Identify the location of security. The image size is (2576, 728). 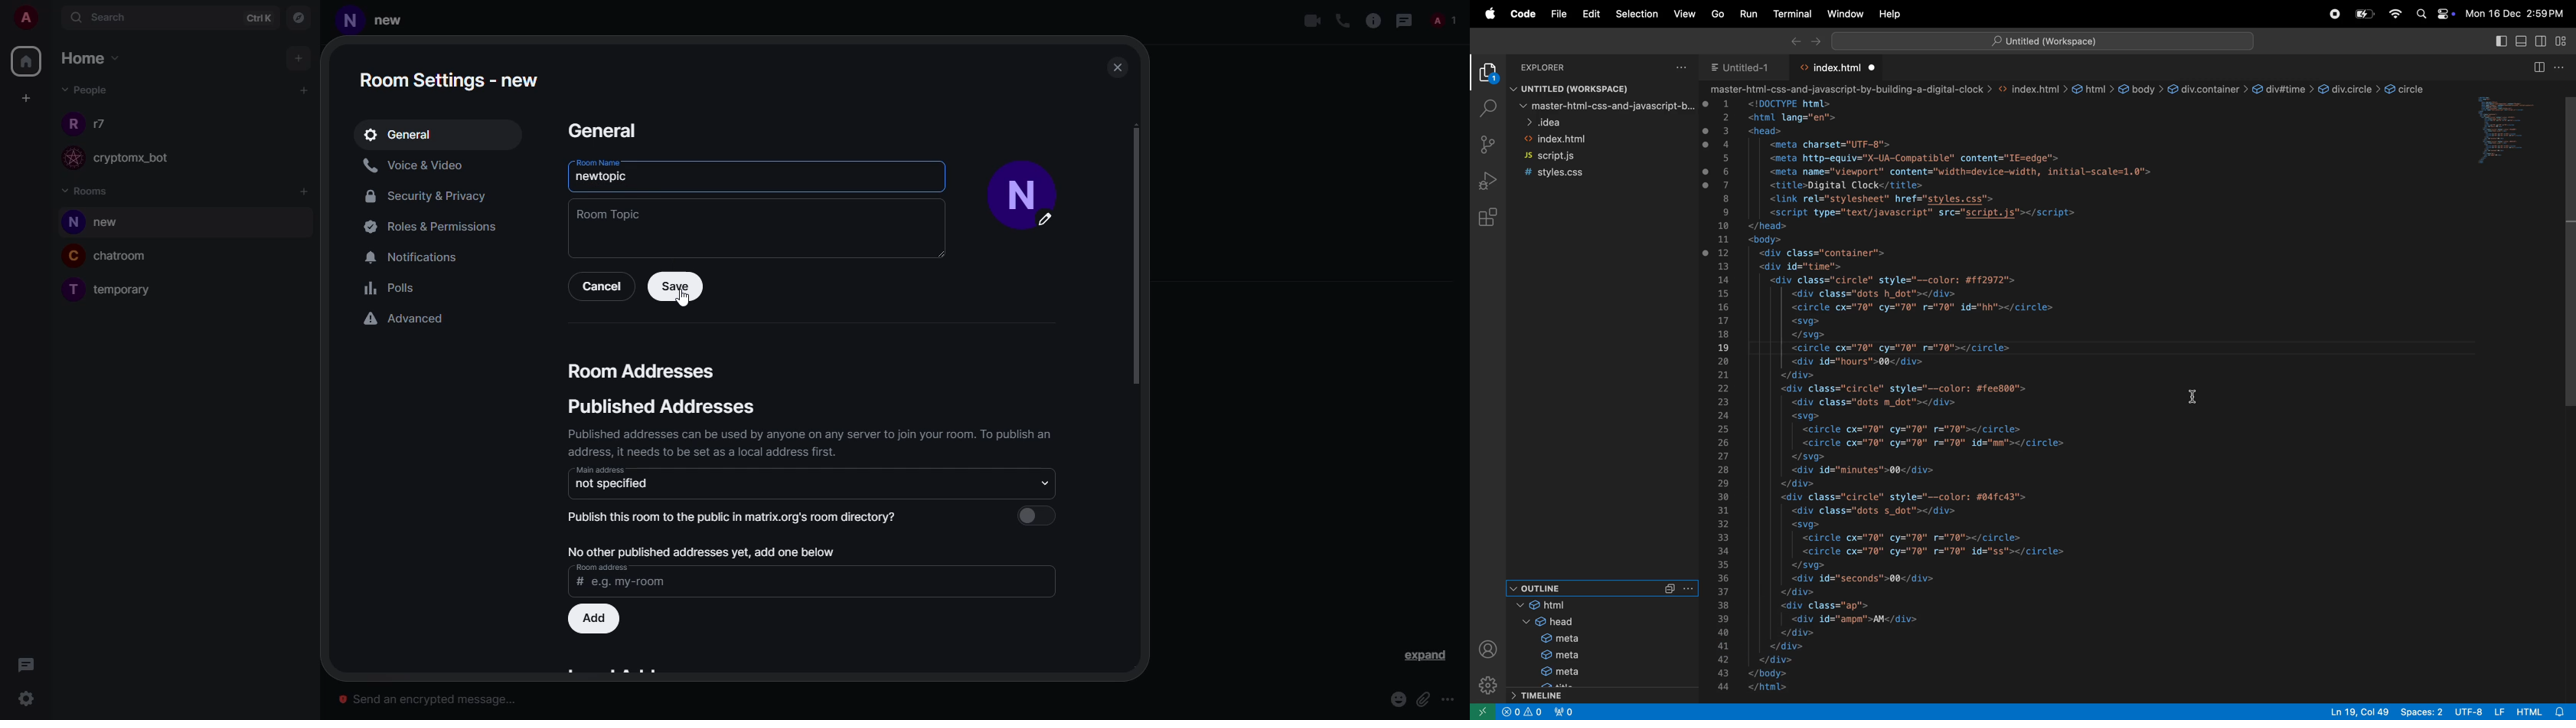
(431, 198).